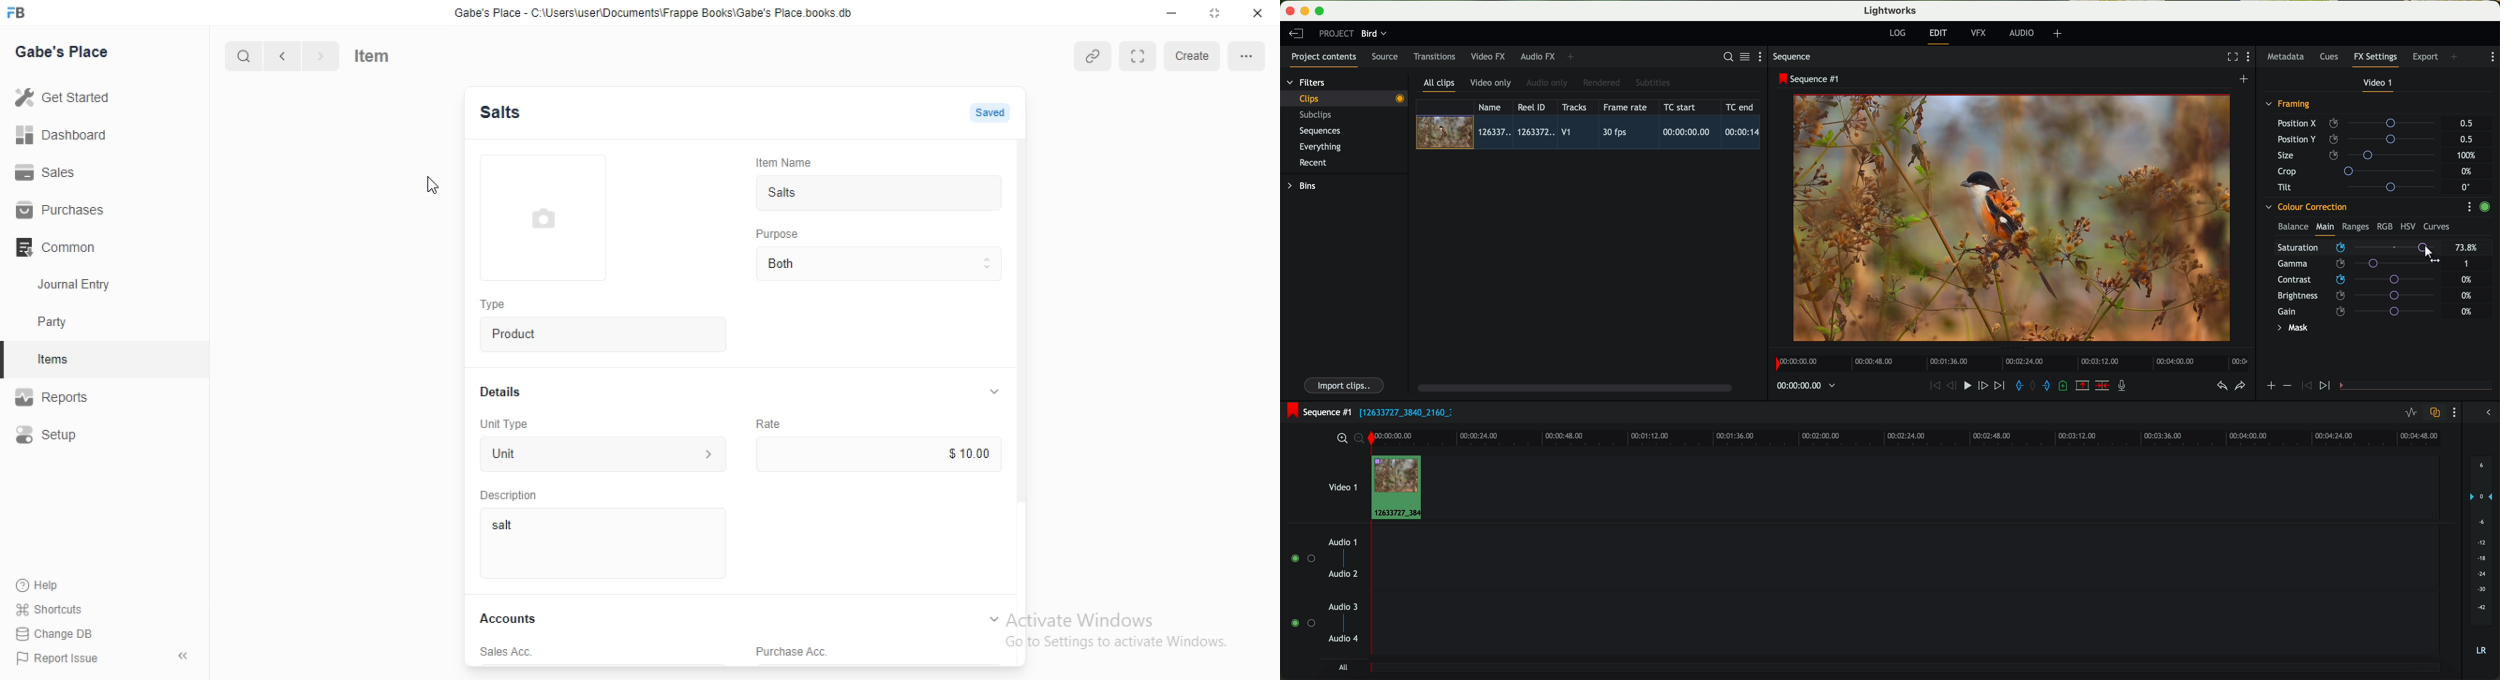 This screenshot has height=700, width=2520. I want to click on ‘Description, so click(513, 495).